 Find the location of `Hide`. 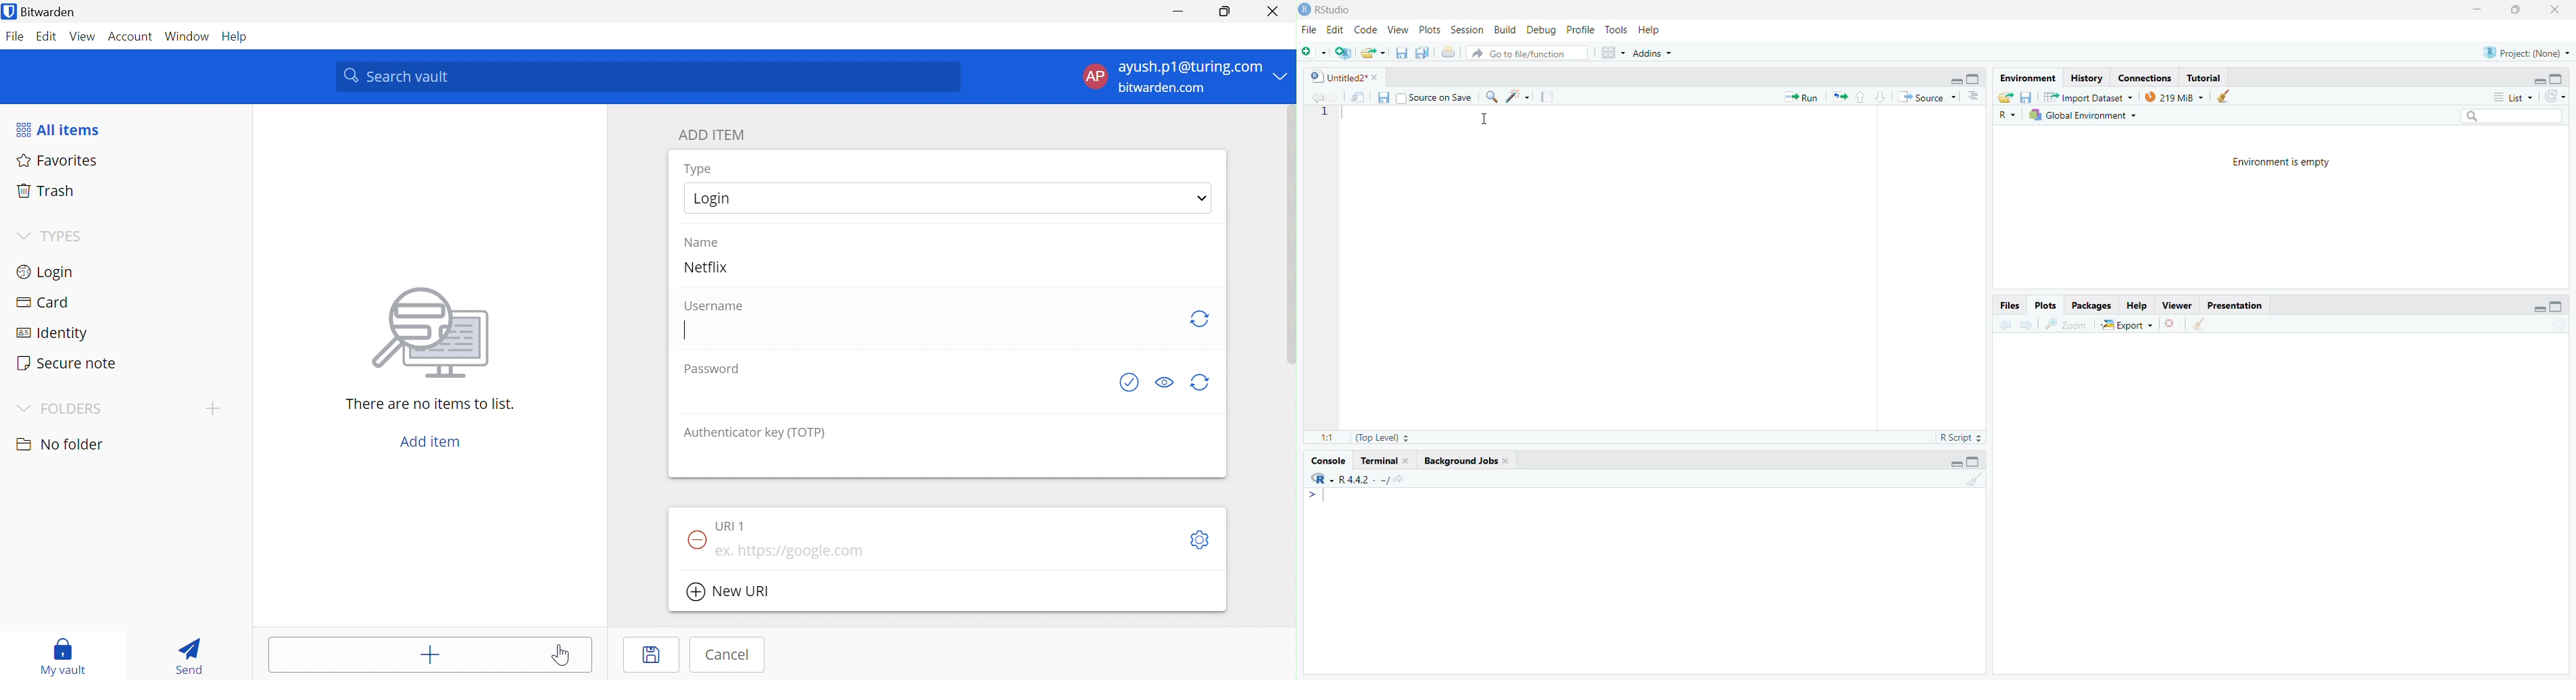

Hide is located at coordinates (2539, 80).